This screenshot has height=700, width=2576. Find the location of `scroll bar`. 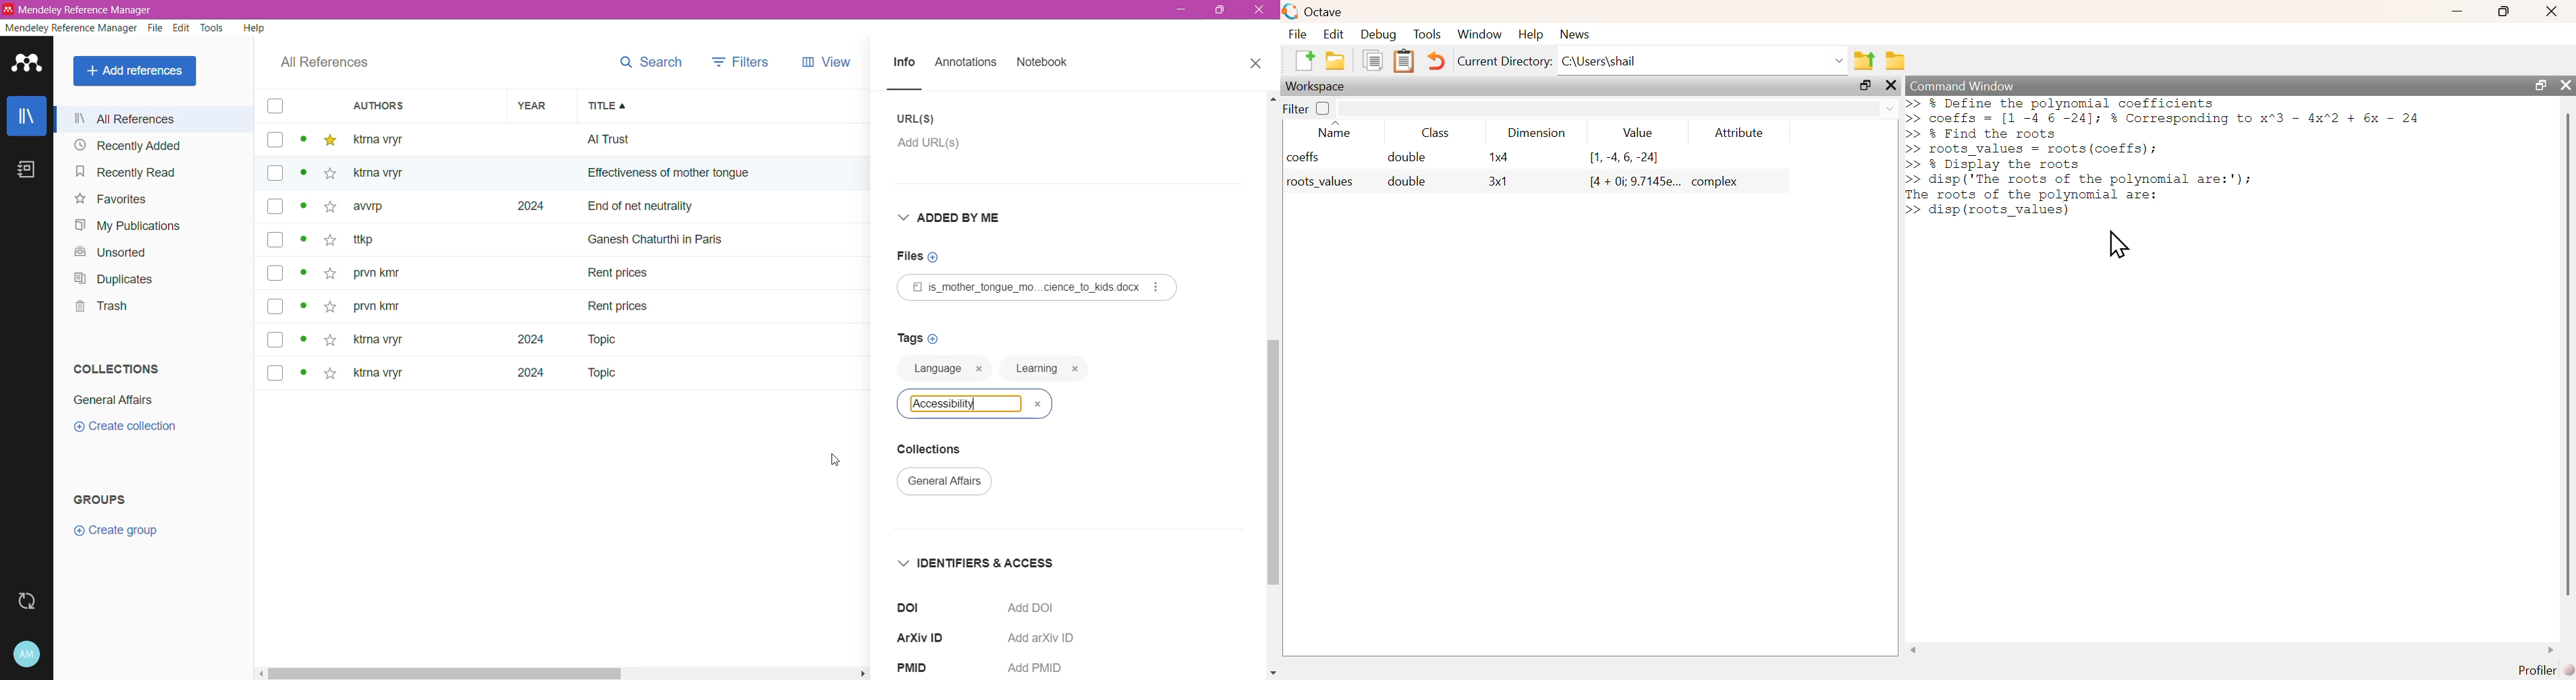

scroll bar is located at coordinates (2565, 353).